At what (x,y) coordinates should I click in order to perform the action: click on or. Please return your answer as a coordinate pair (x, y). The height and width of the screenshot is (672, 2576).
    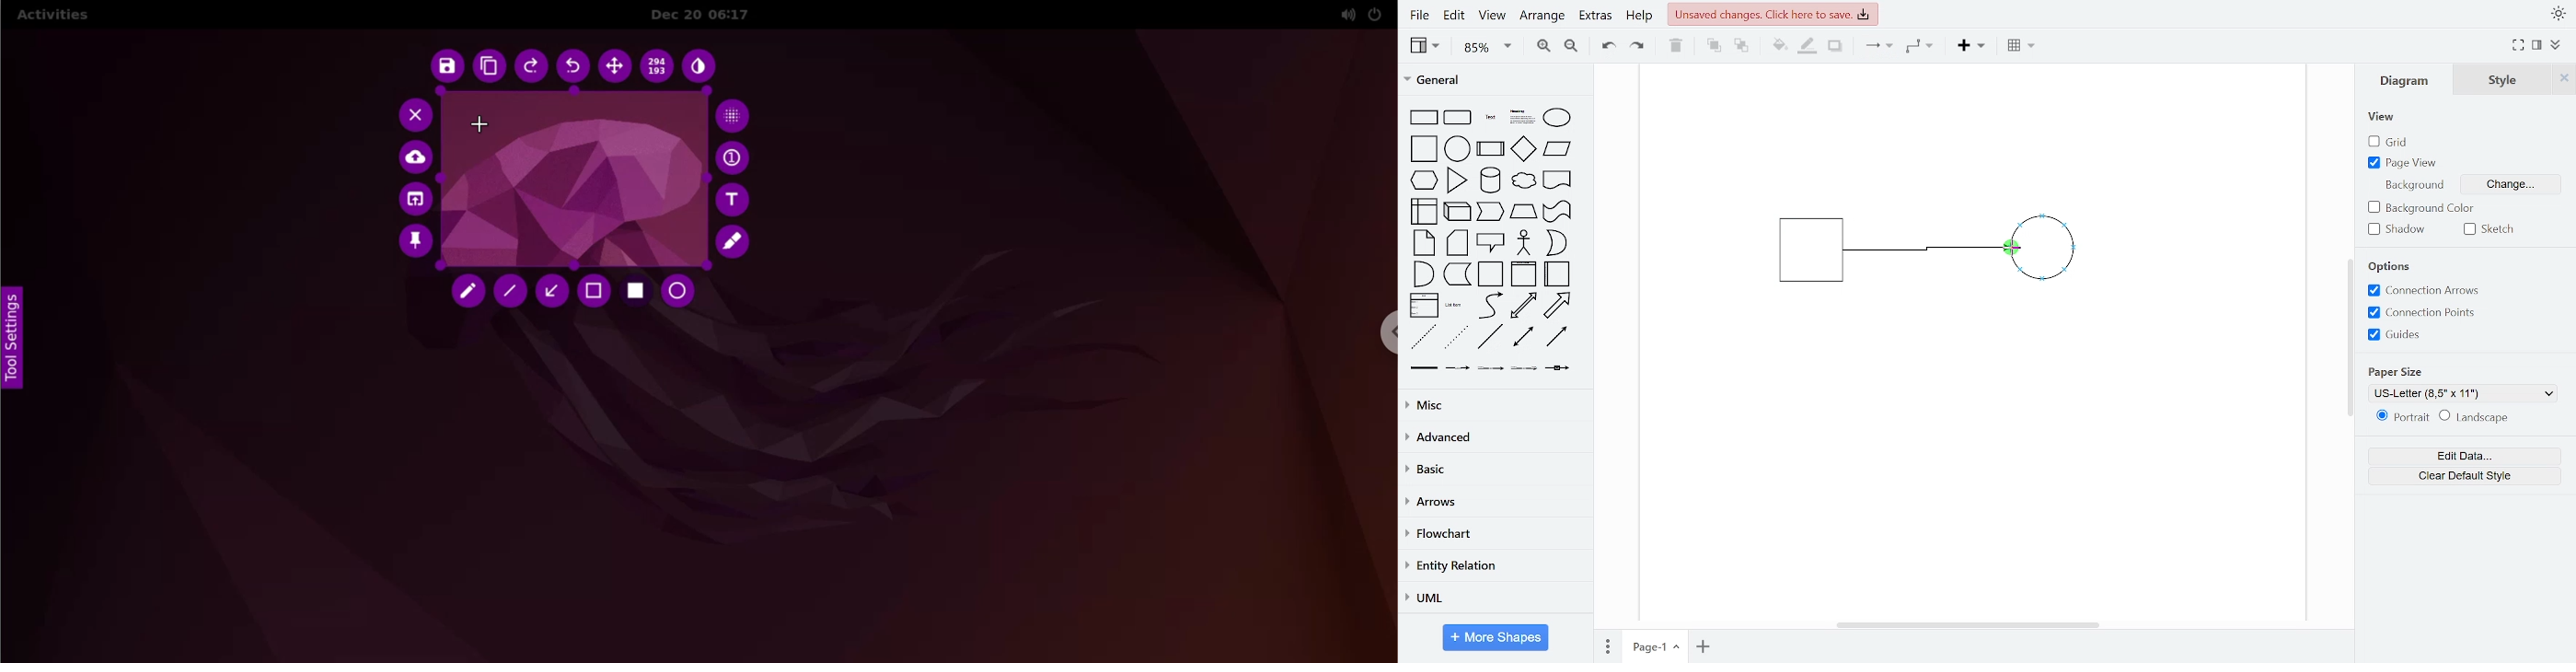
    Looking at the image, I should click on (1556, 243).